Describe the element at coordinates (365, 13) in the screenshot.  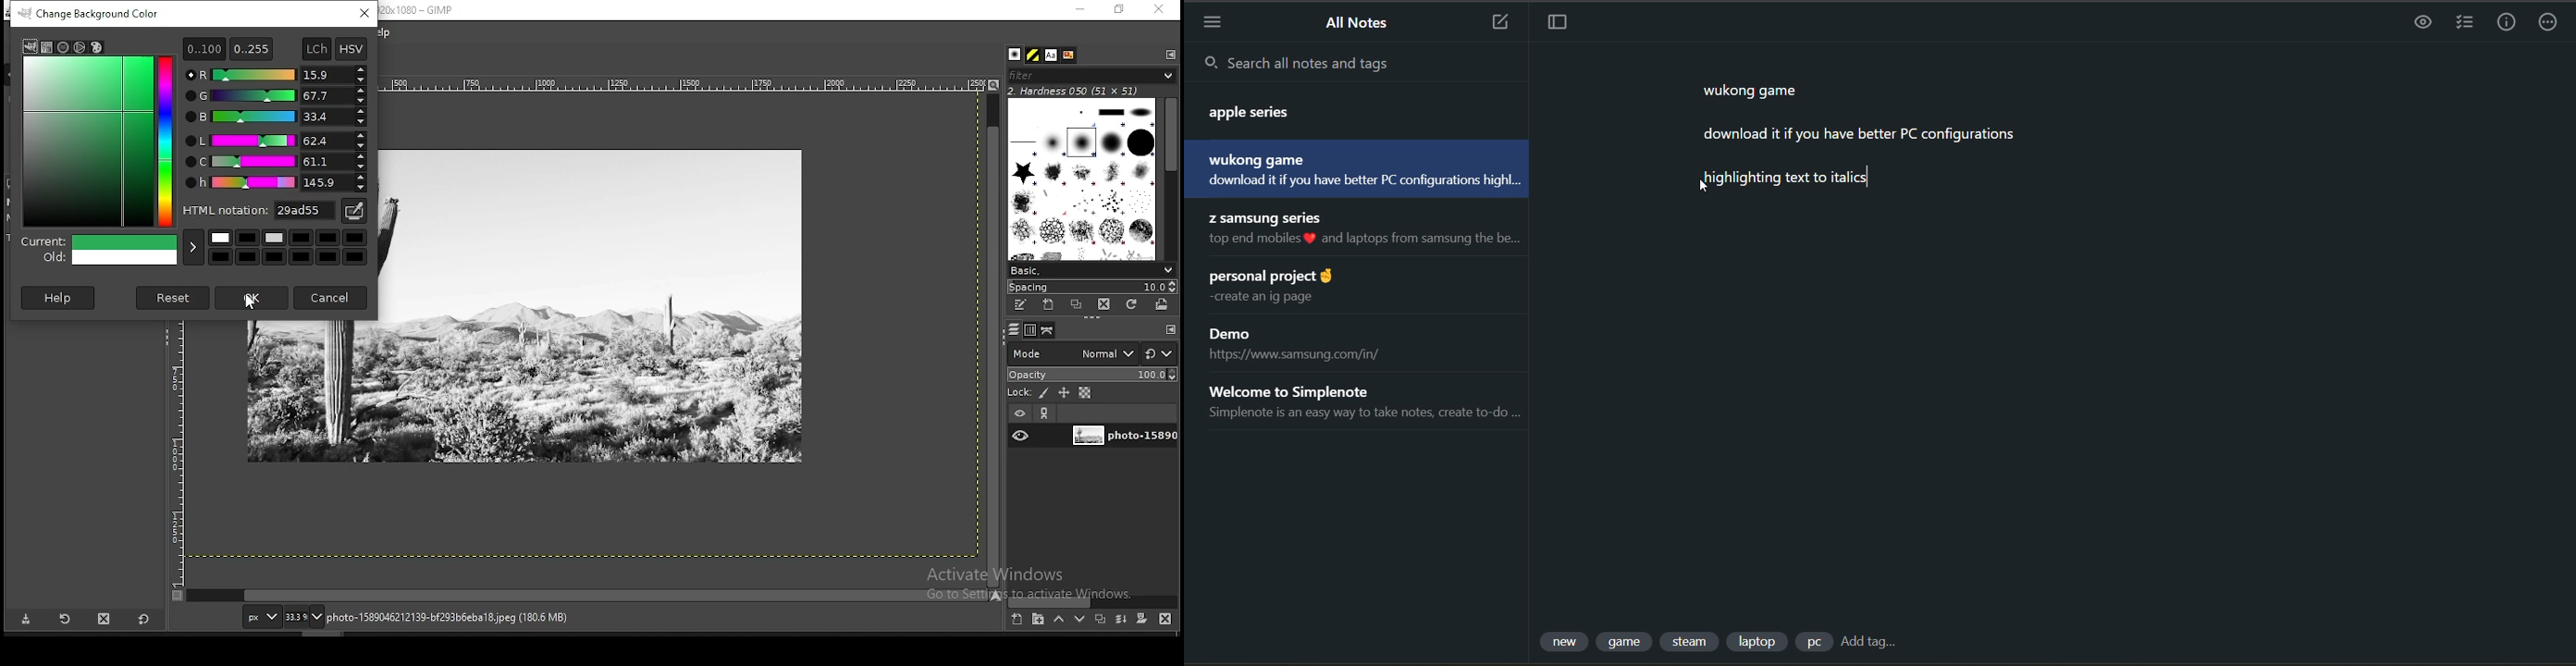
I see `close window` at that location.